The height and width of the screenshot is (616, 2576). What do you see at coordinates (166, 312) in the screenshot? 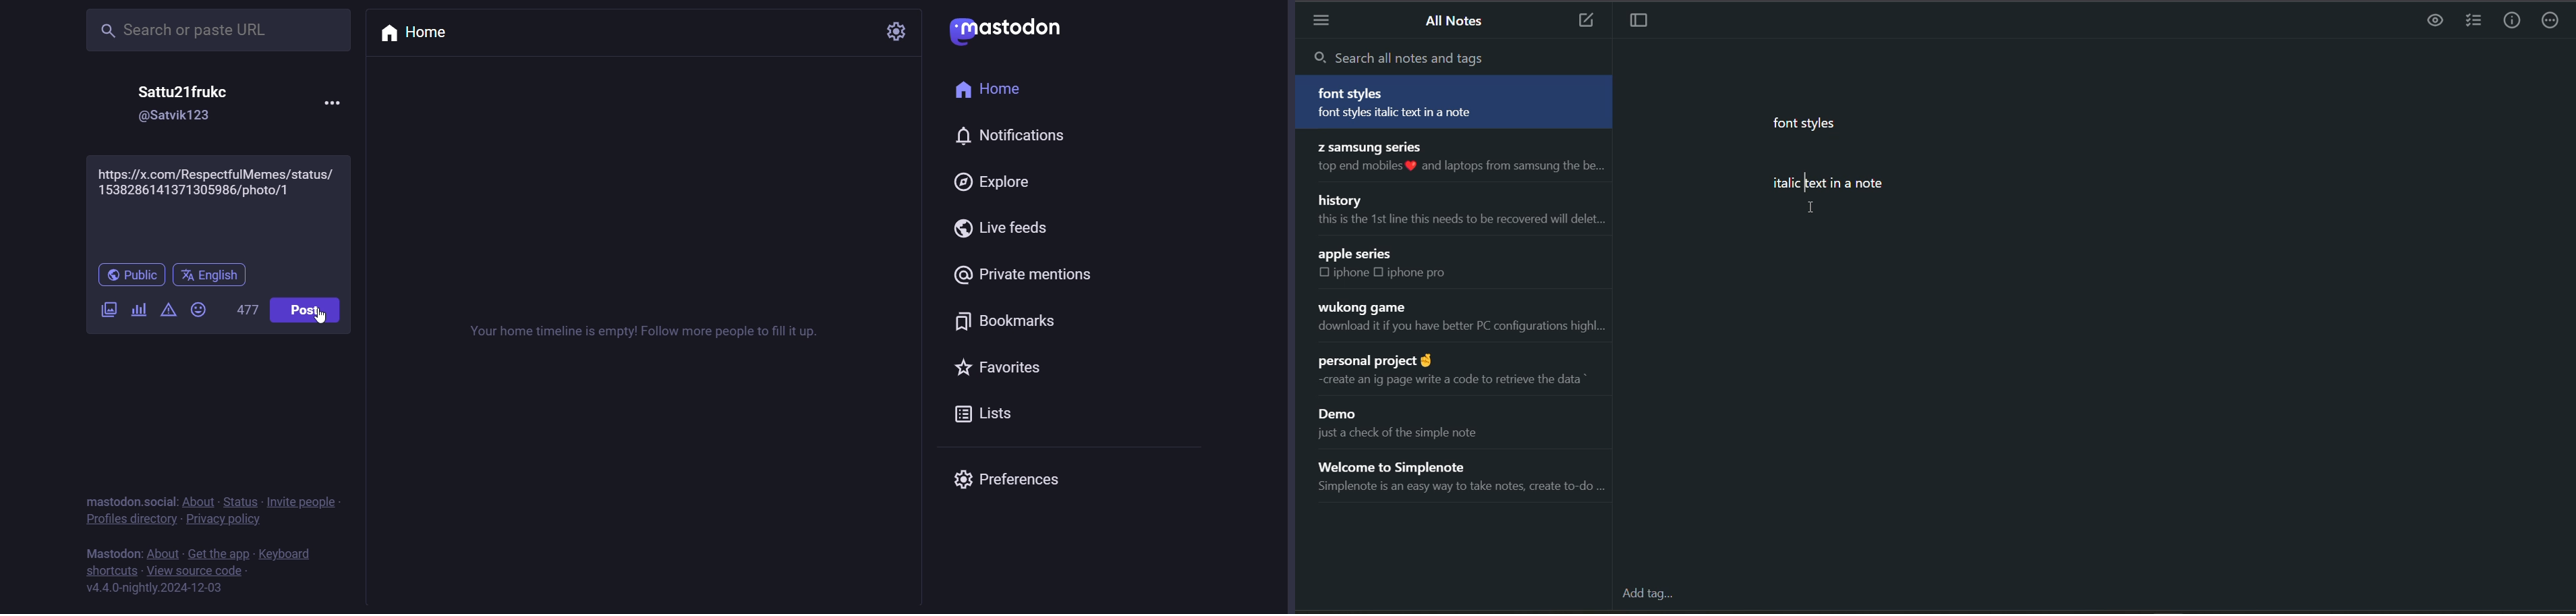
I see `content warning` at bounding box center [166, 312].